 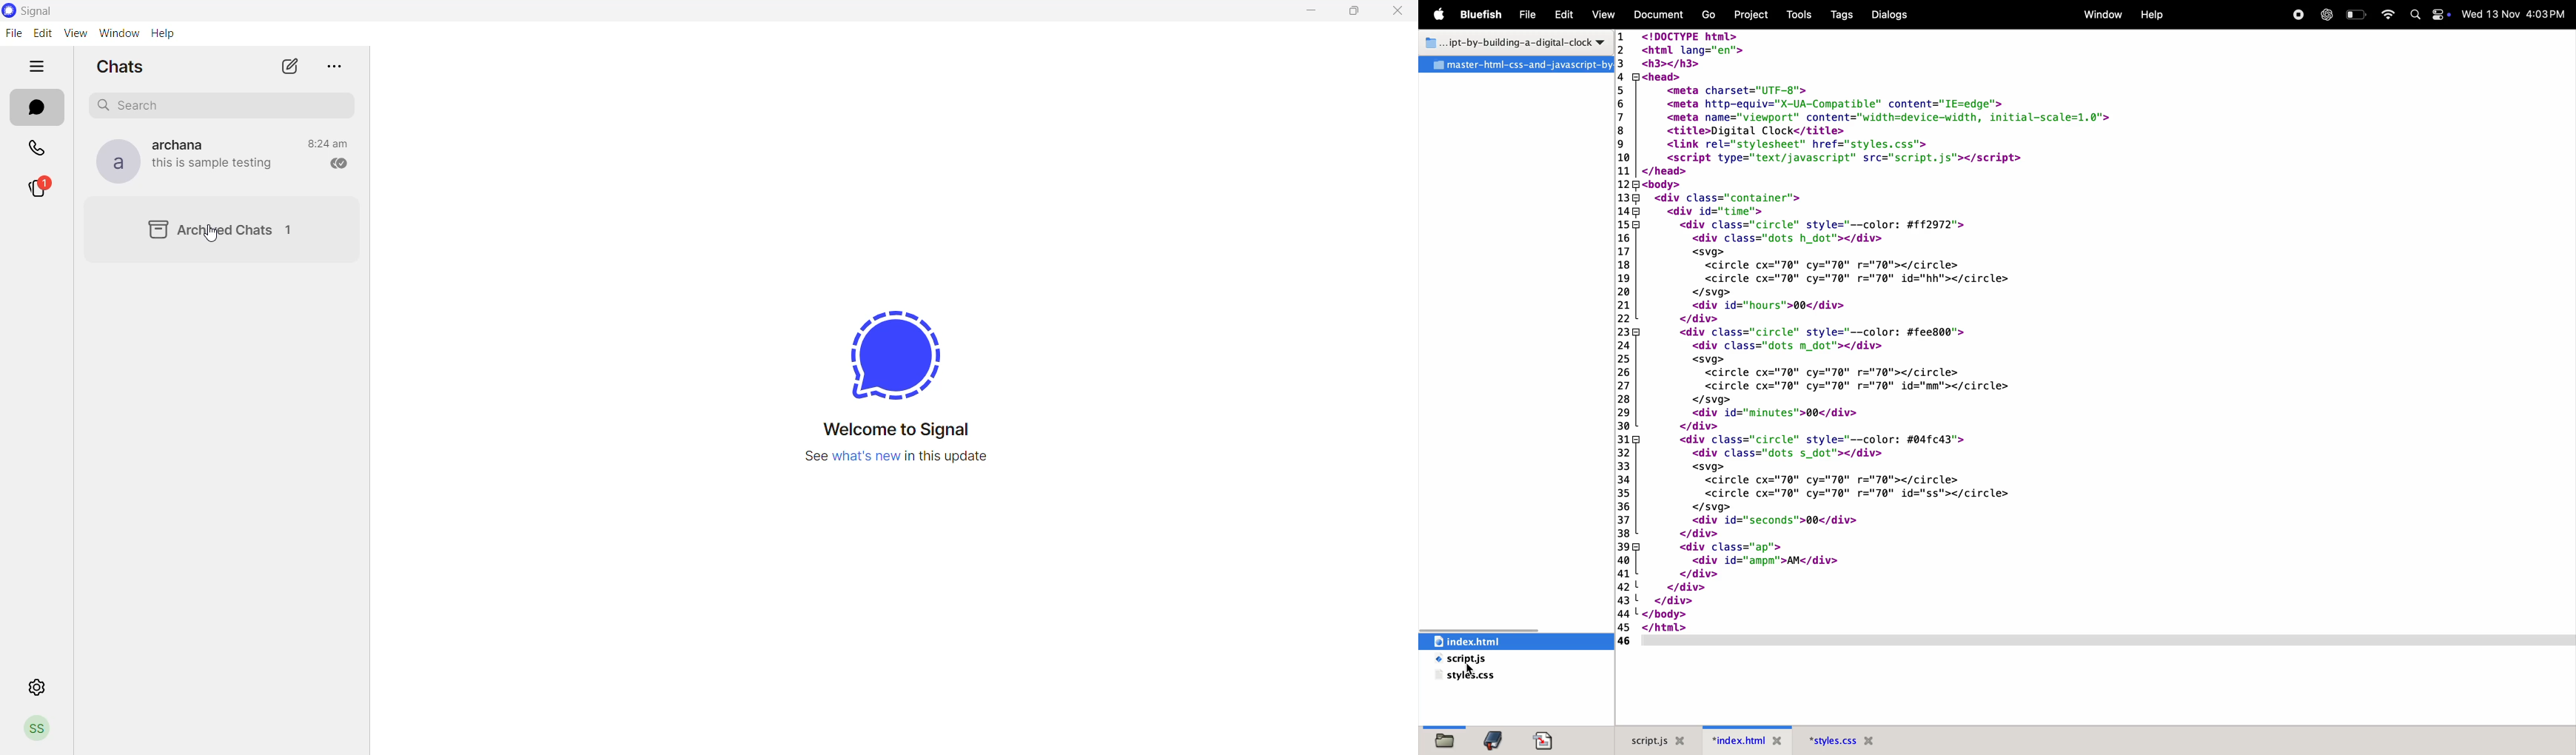 What do you see at coordinates (1742, 740) in the screenshot?
I see `Index.html` at bounding box center [1742, 740].